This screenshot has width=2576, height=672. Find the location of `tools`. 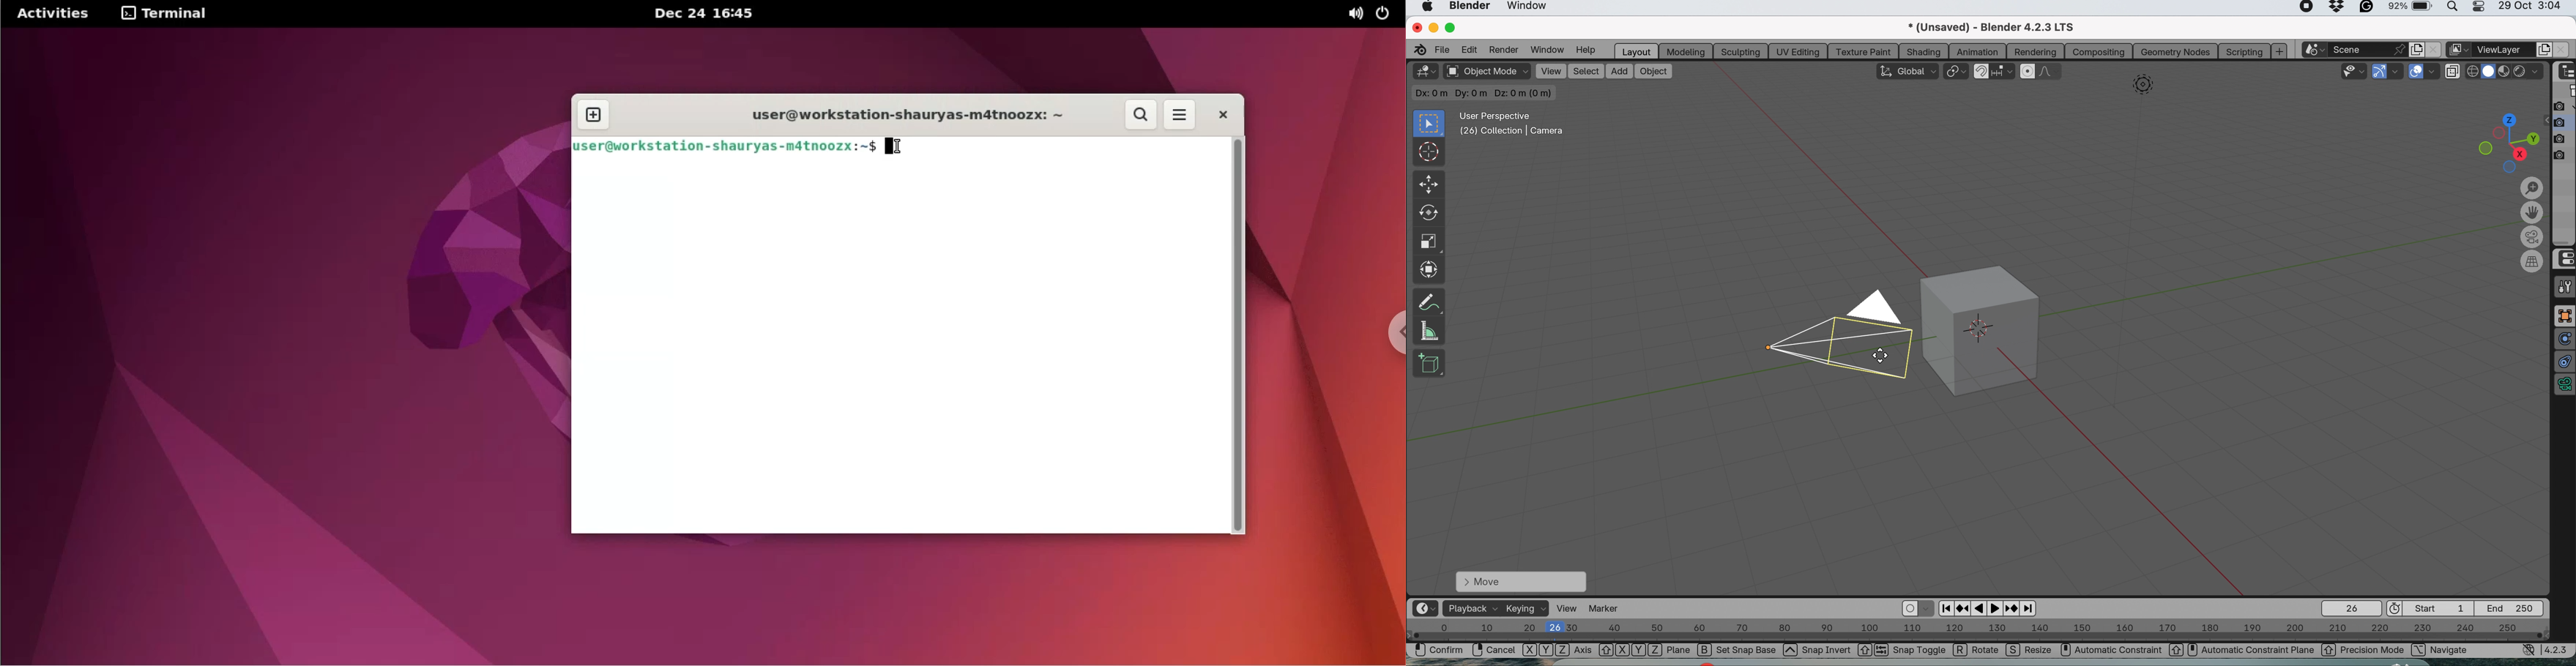

tools is located at coordinates (2564, 287).